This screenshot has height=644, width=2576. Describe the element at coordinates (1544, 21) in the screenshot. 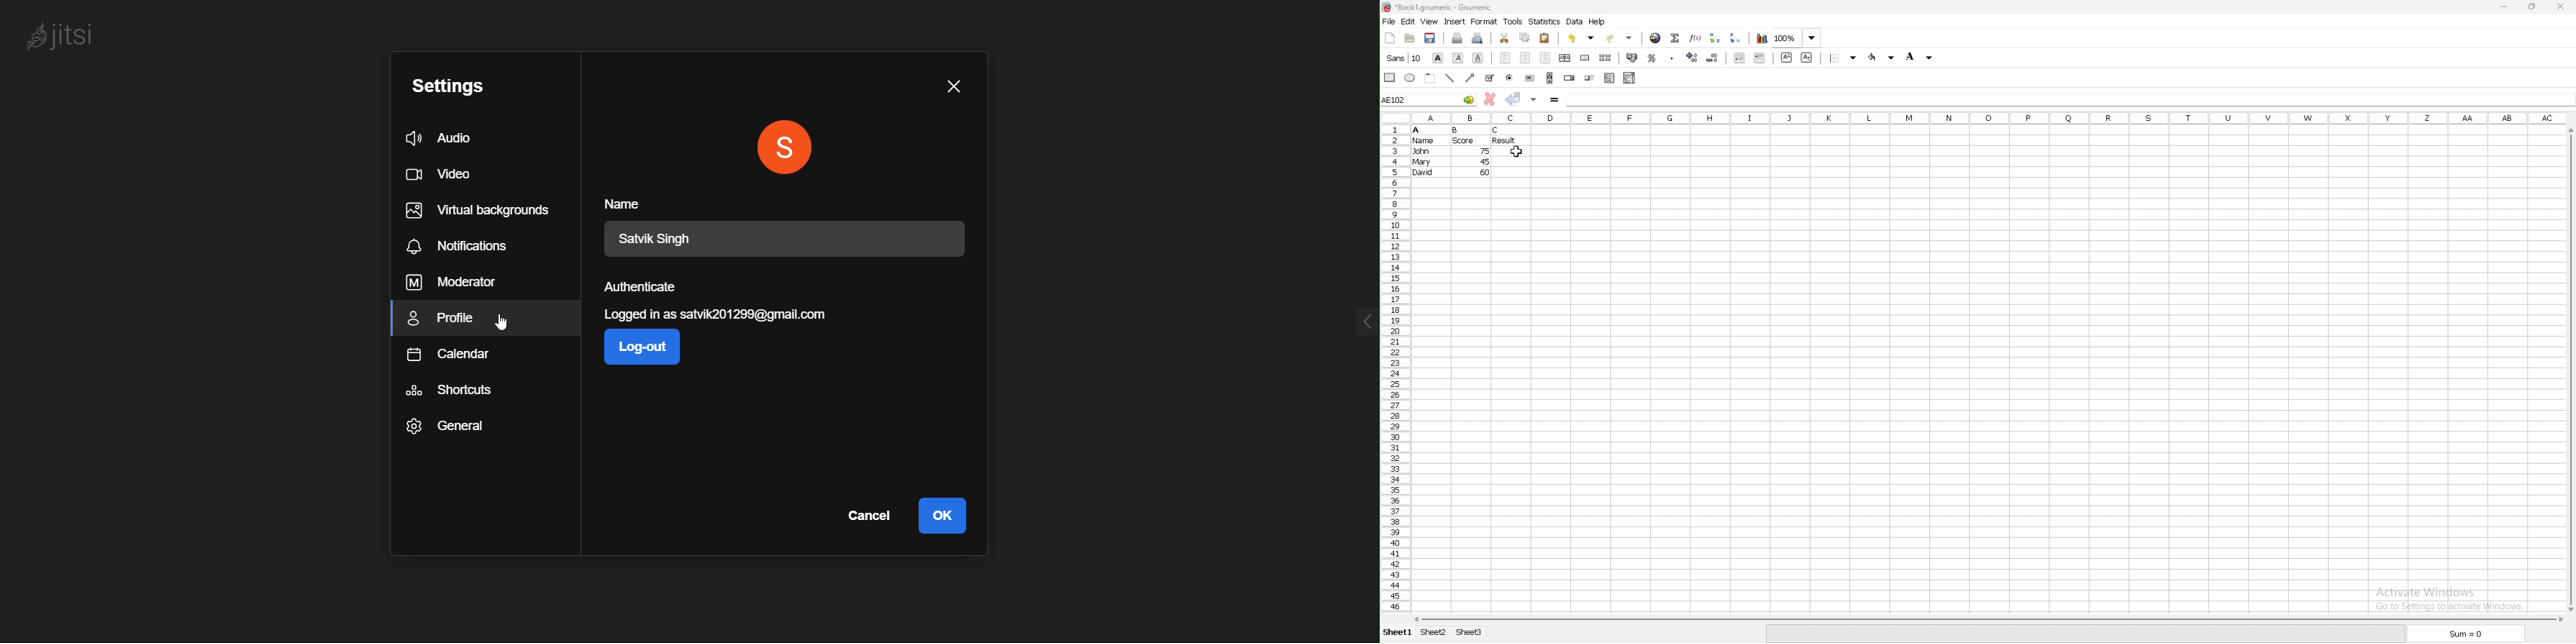

I see `statistics` at that location.